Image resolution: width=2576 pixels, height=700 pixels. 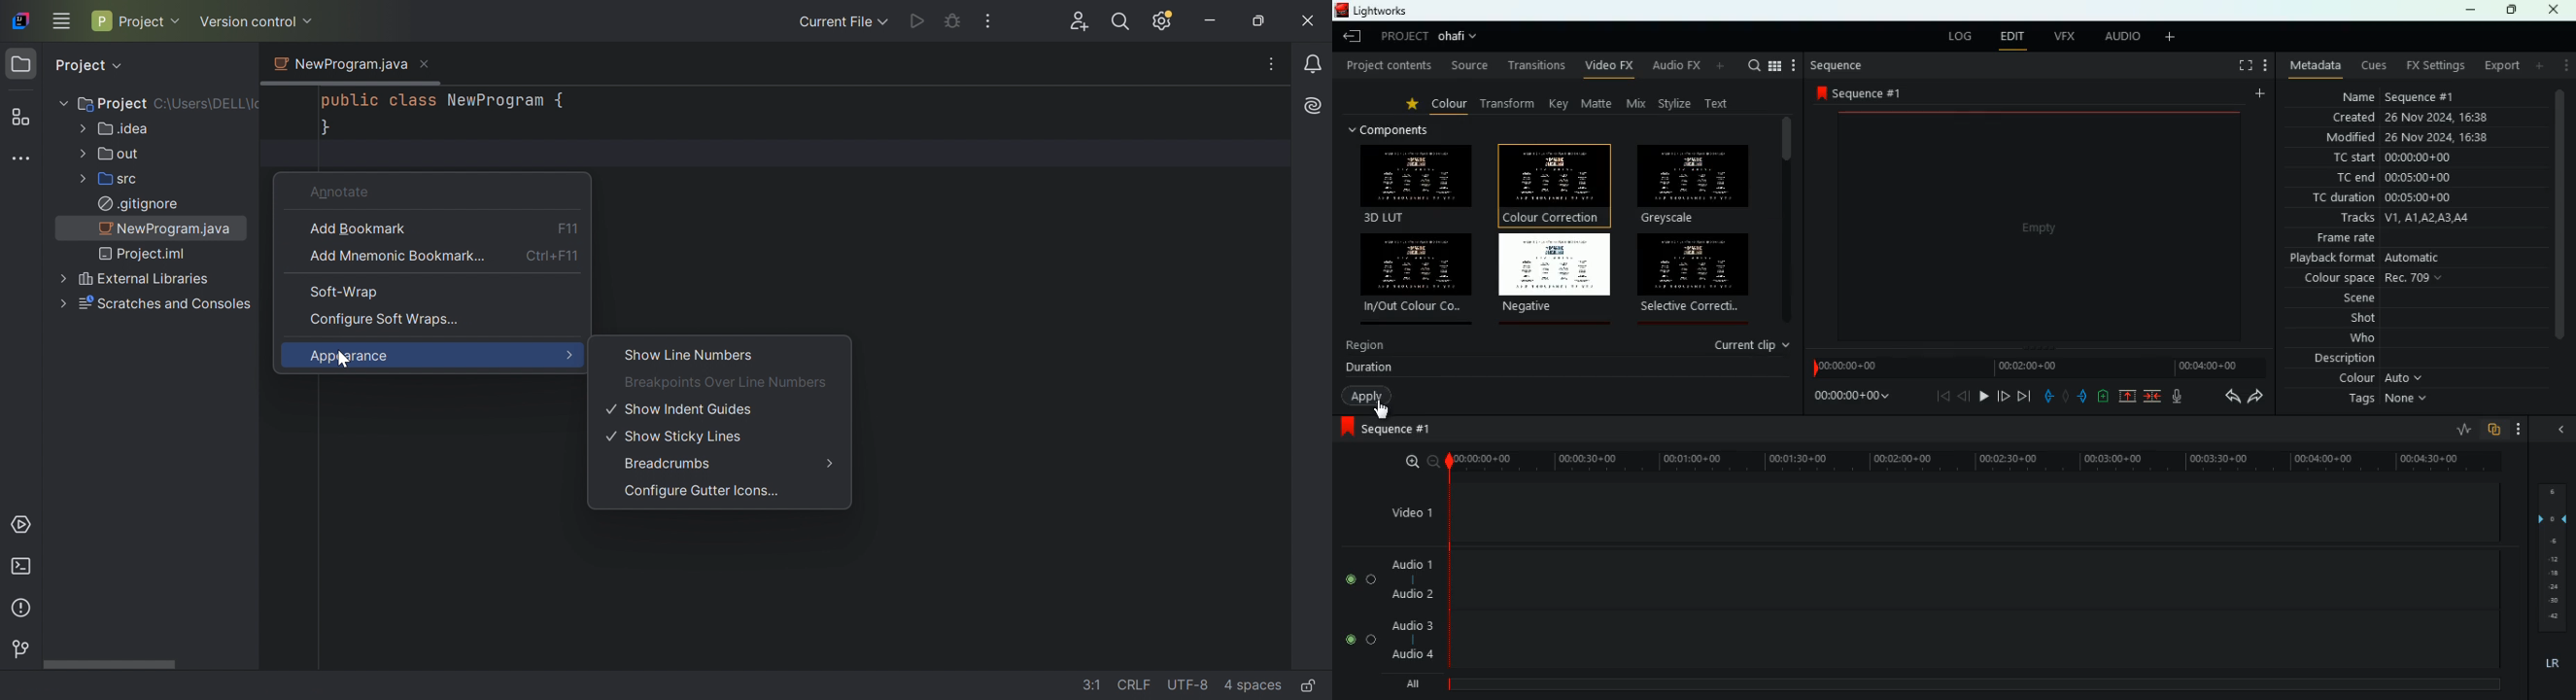 I want to click on description, so click(x=2343, y=361).